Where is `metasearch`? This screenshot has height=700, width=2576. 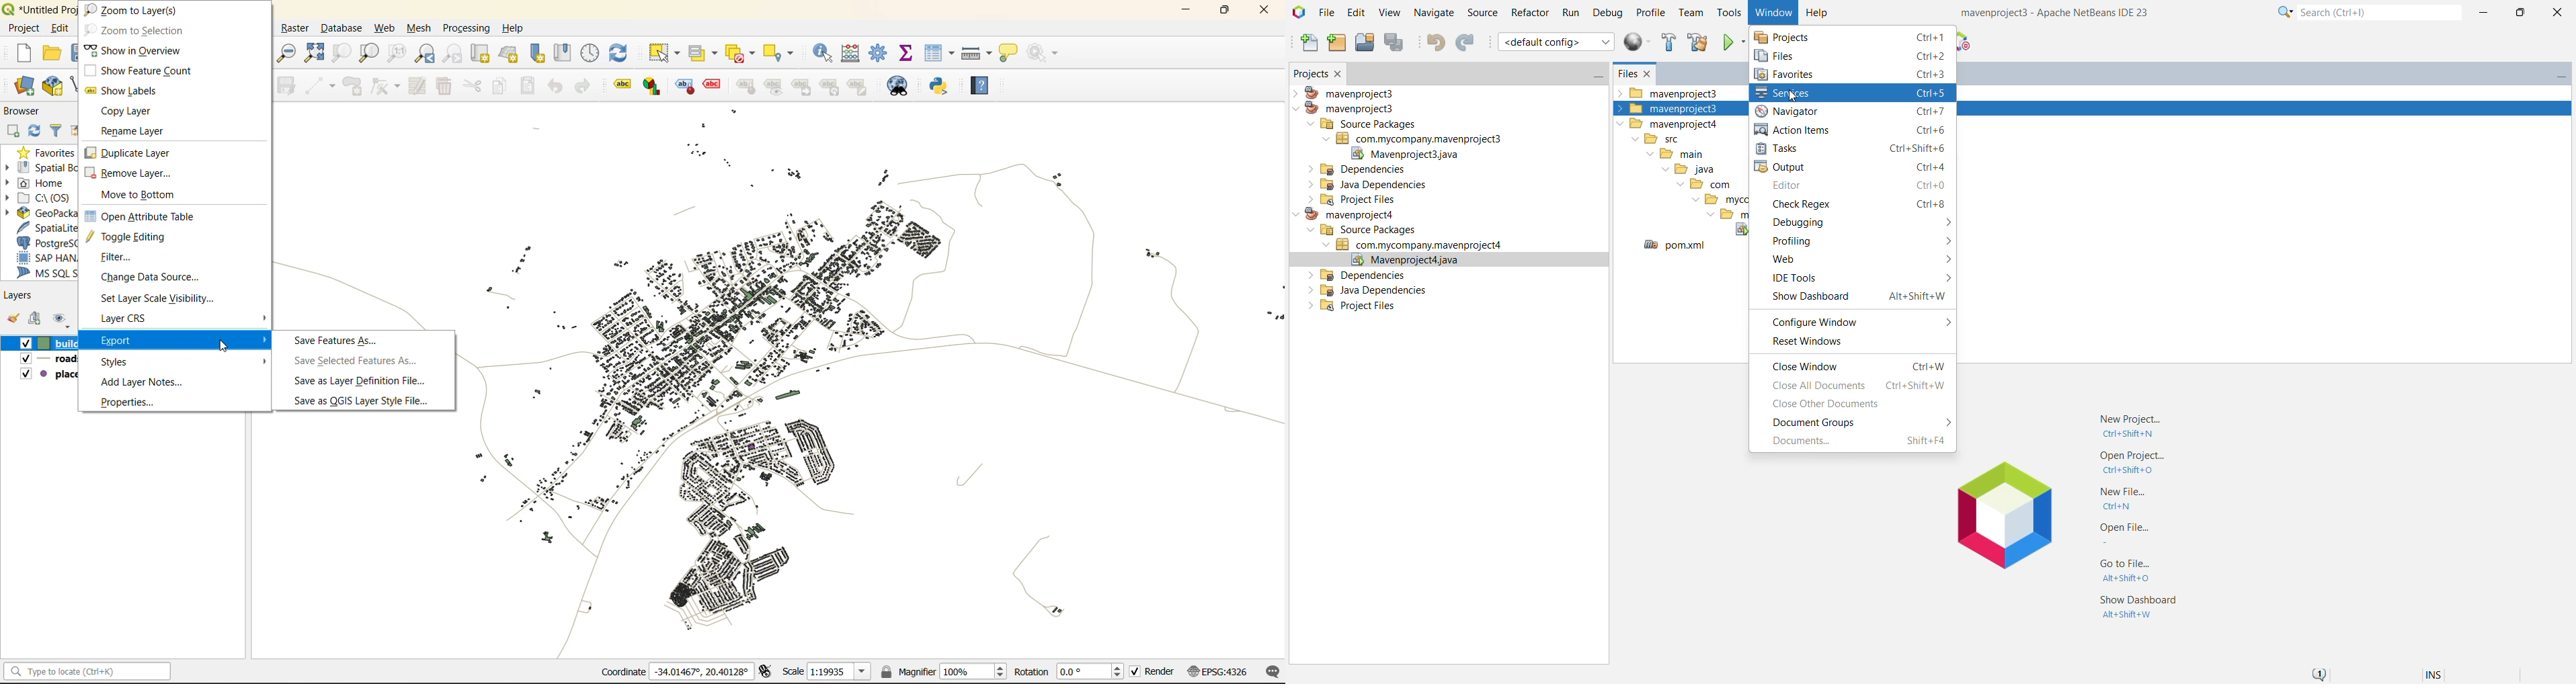 metasearch is located at coordinates (905, 86).